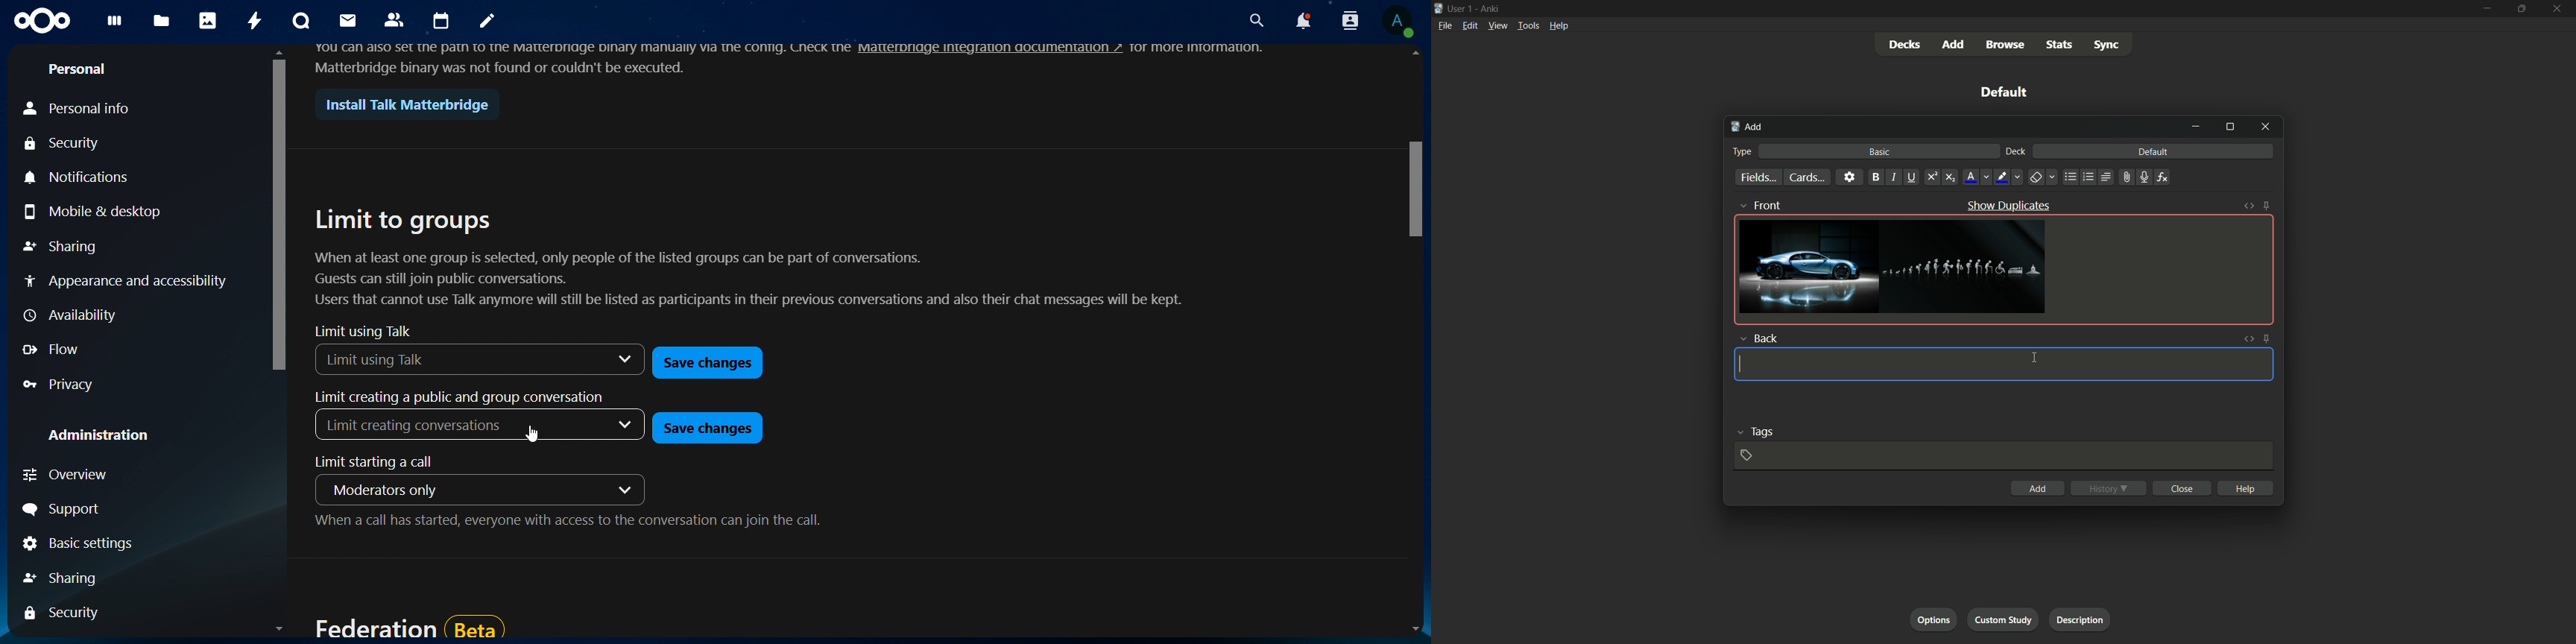 Image resolution: width=2576 pixels, height=644 pixels. What do you see at coordinates (1950, 177) in the screenshot?
I see `subscript` at bounding box center [1950, 177].